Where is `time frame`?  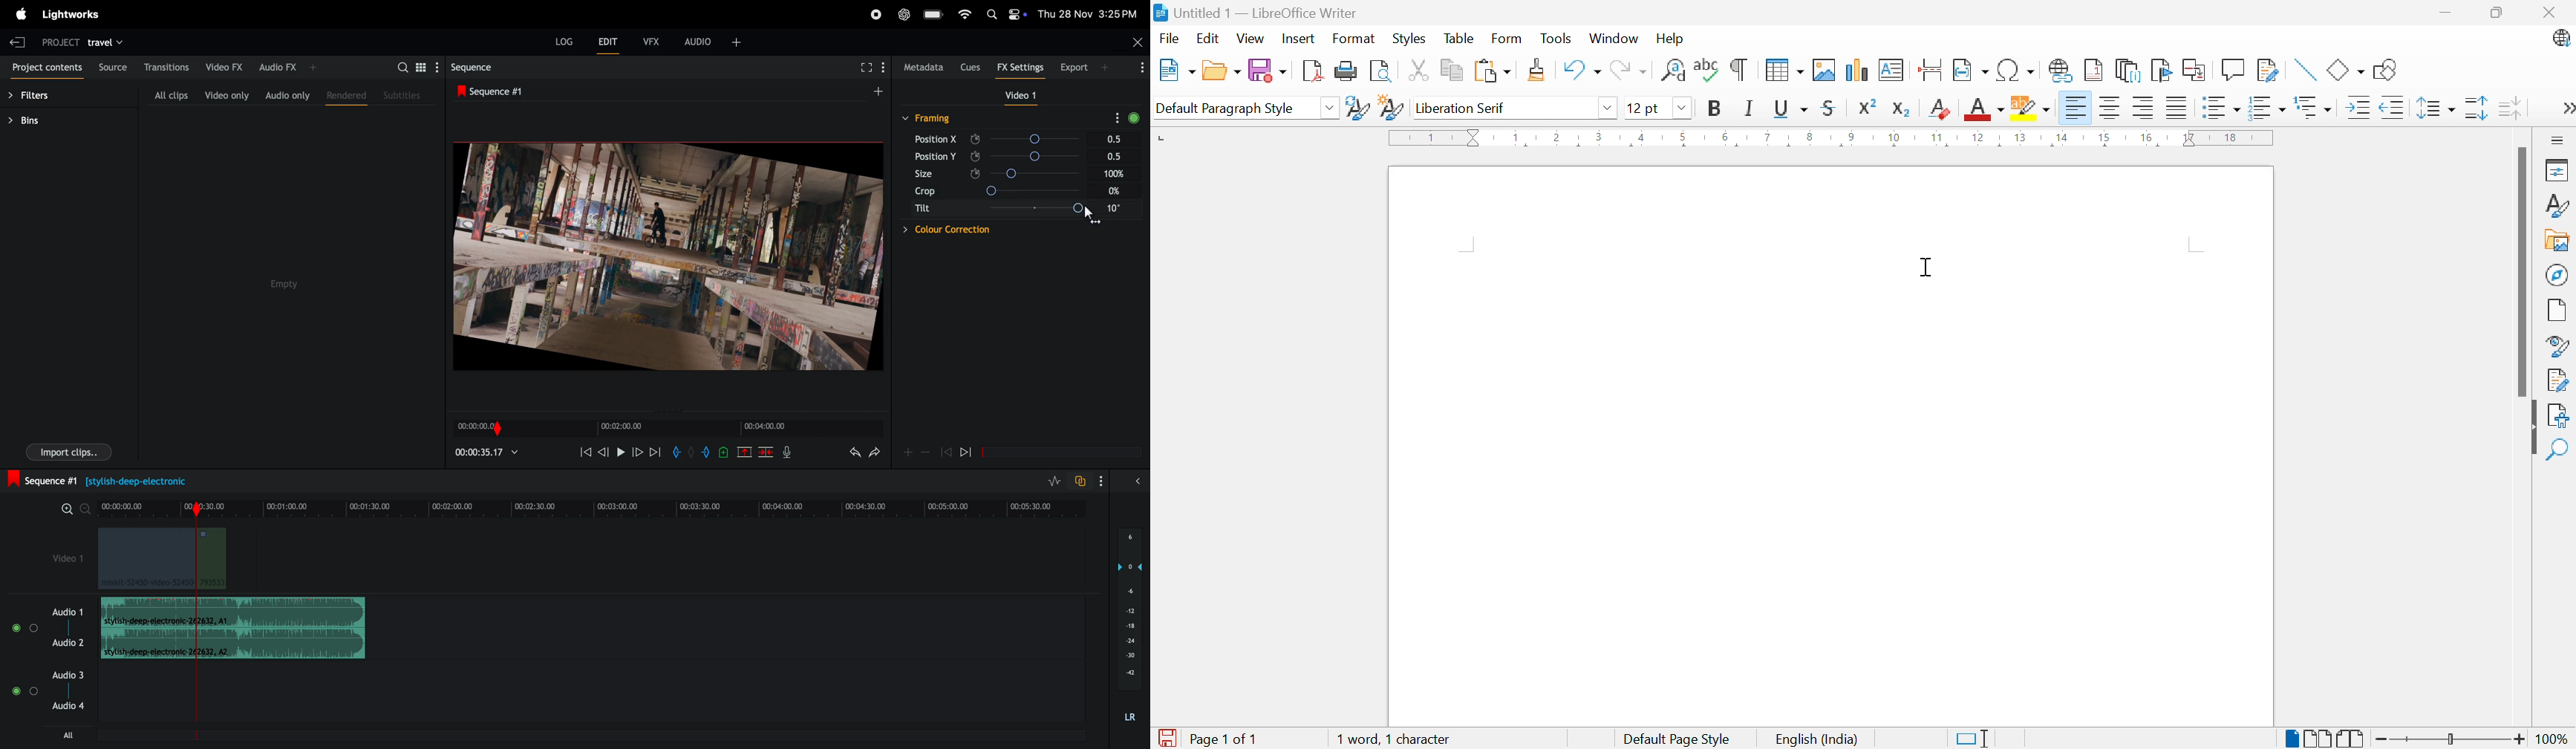
time frame is located at coordinates (486, 452).